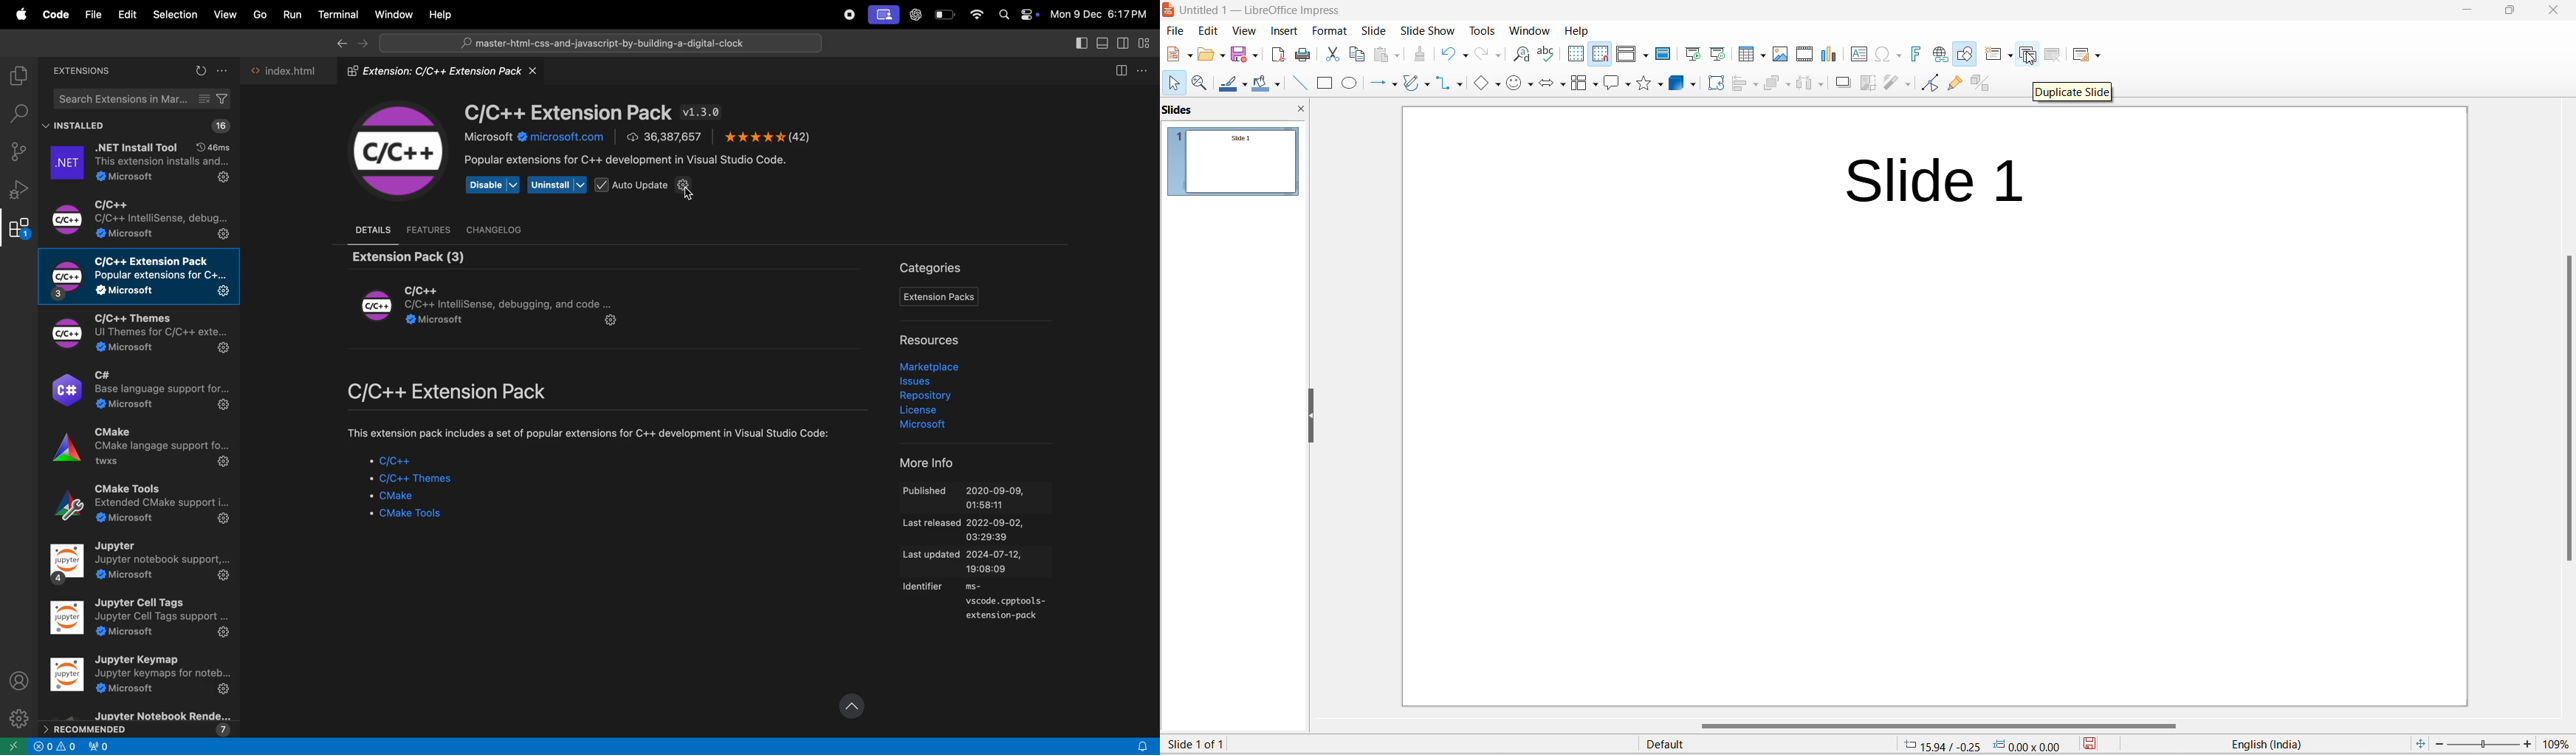 The width and height of the screenshot is (2576, 756). I want to click on Object distribution, so click(1813, 83).